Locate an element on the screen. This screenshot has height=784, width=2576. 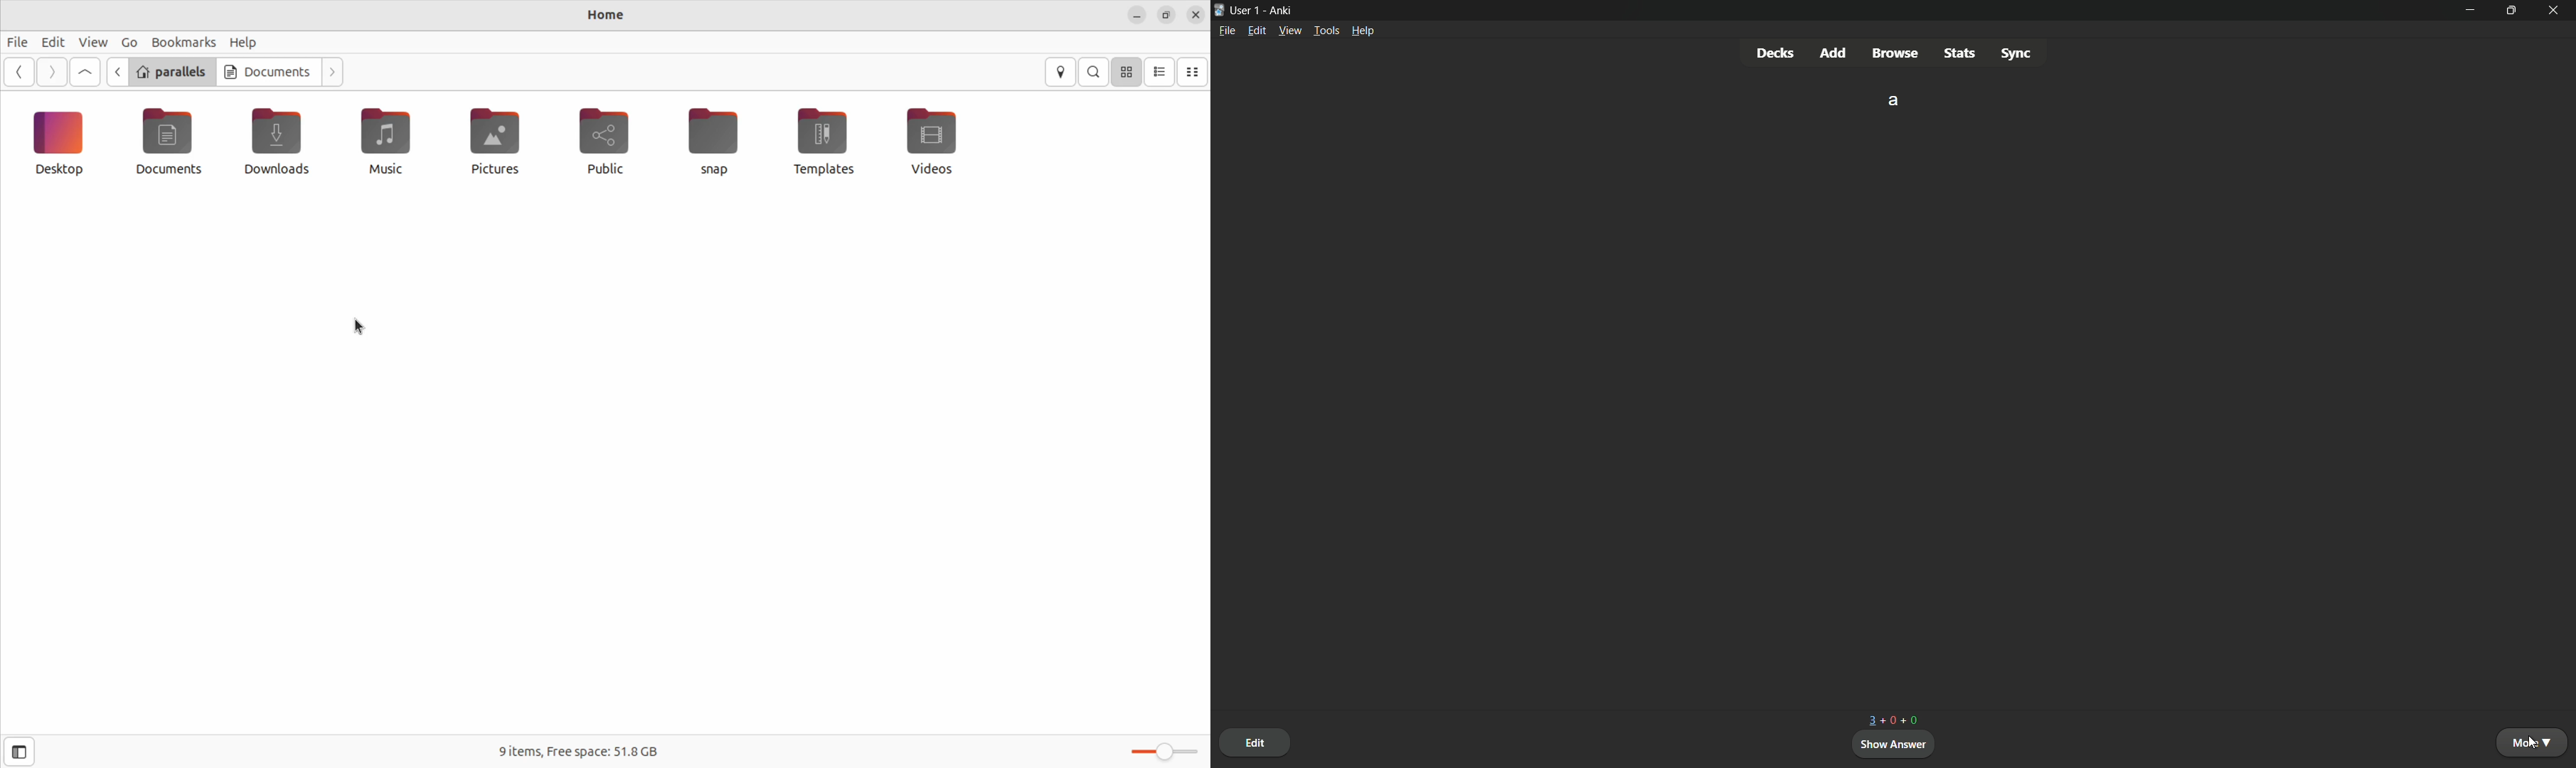
+0 is located at coordinates (1910, 718).